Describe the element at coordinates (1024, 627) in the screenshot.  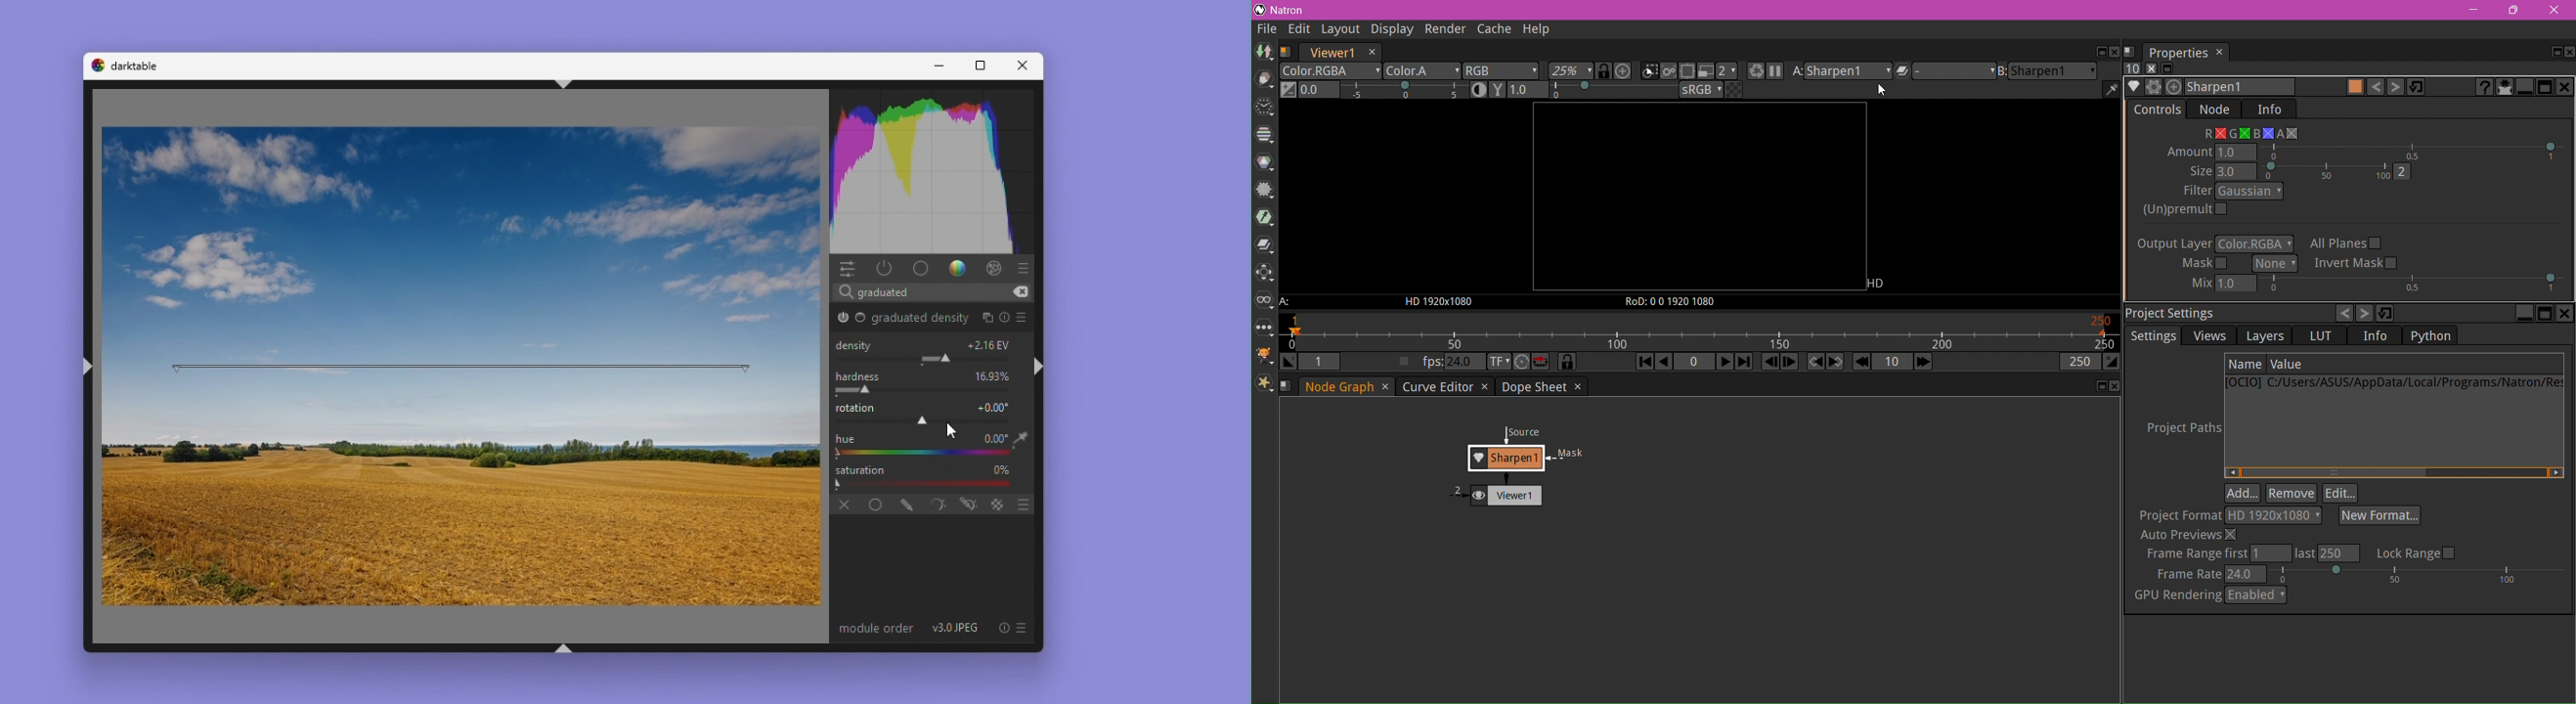
I see `preset` at that location.